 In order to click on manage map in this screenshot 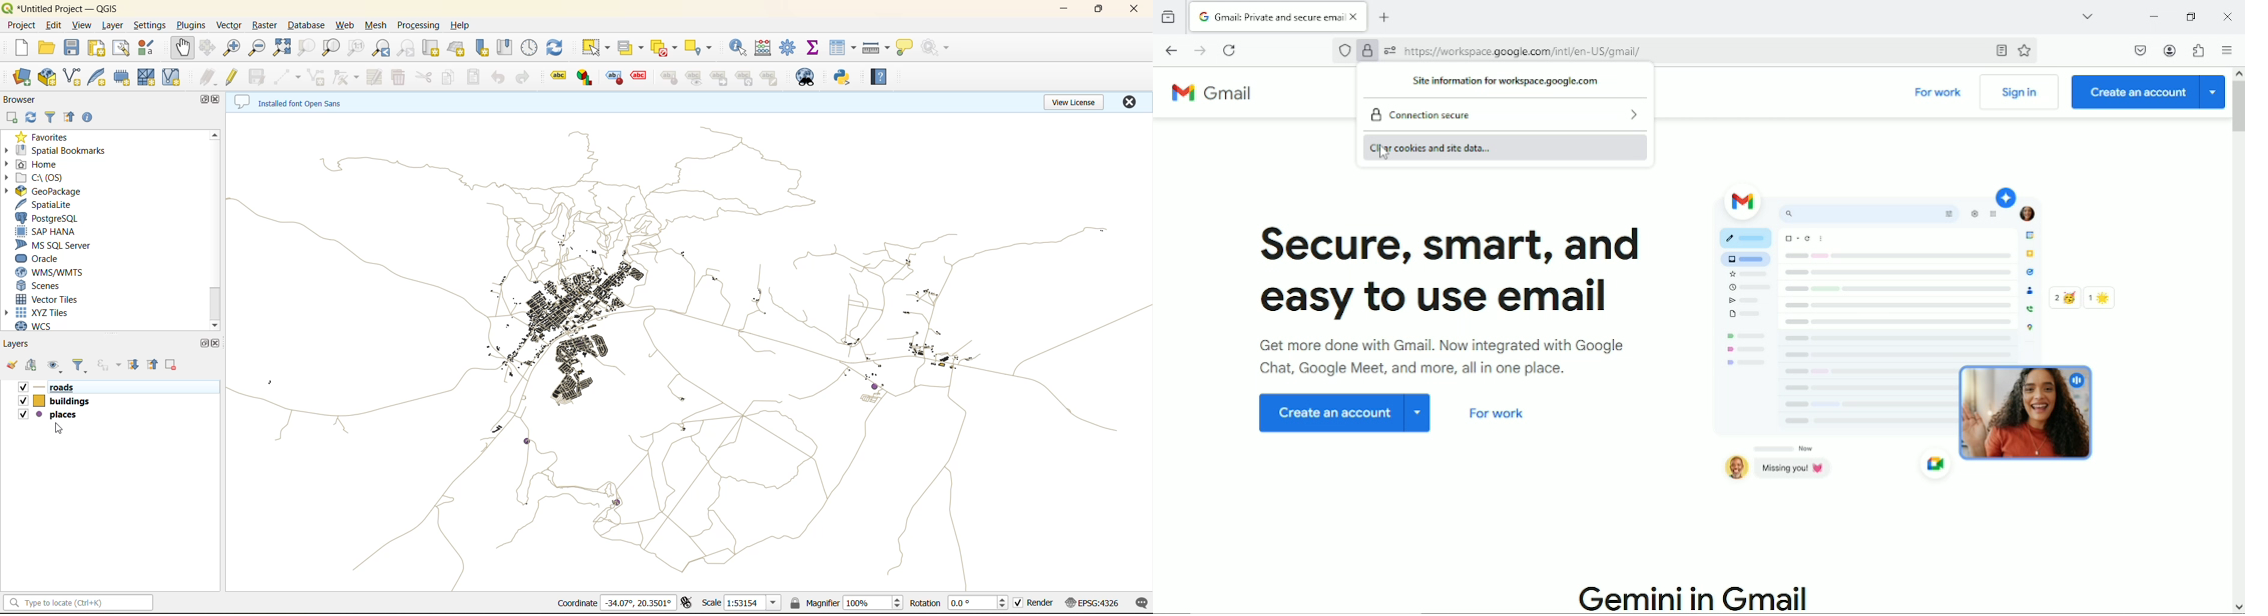, I will do `click(56, 365)`.